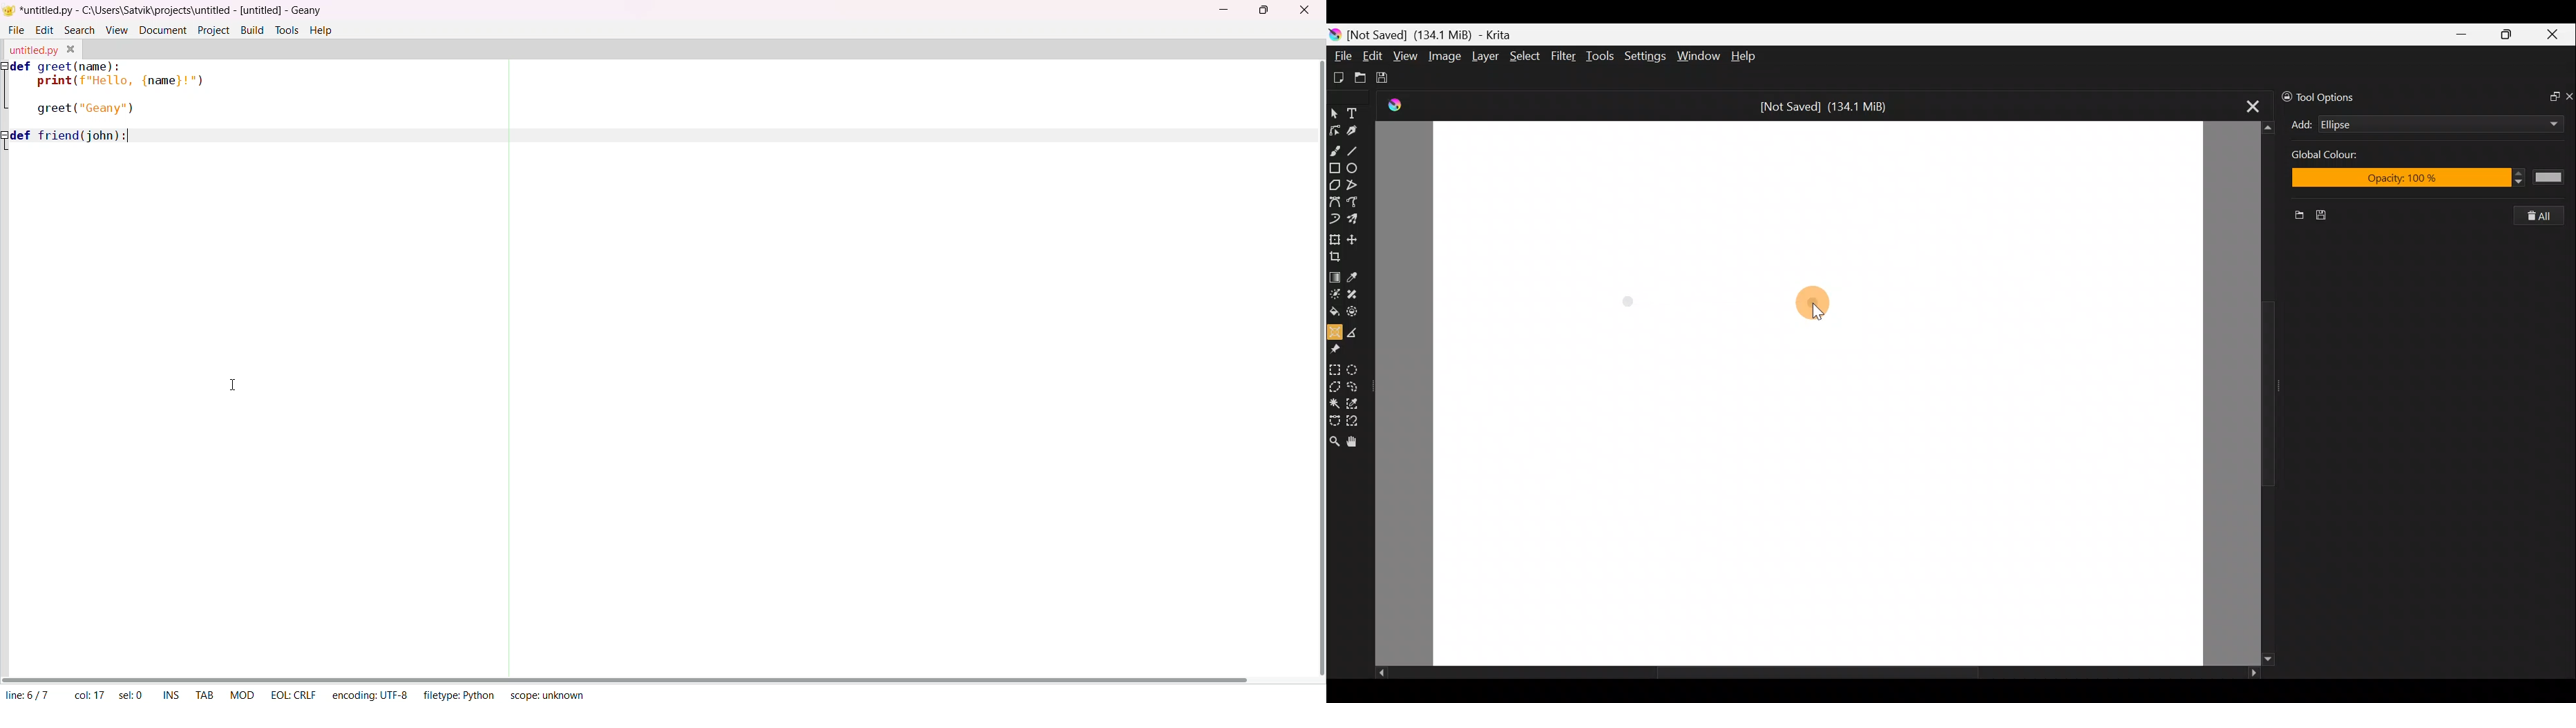 The height and width of the screenshot is (728, 2576). What do you see at coordinates (2420, 124) in the screenshot?
I see `Ellipse` at bounding box center [2420, 124].